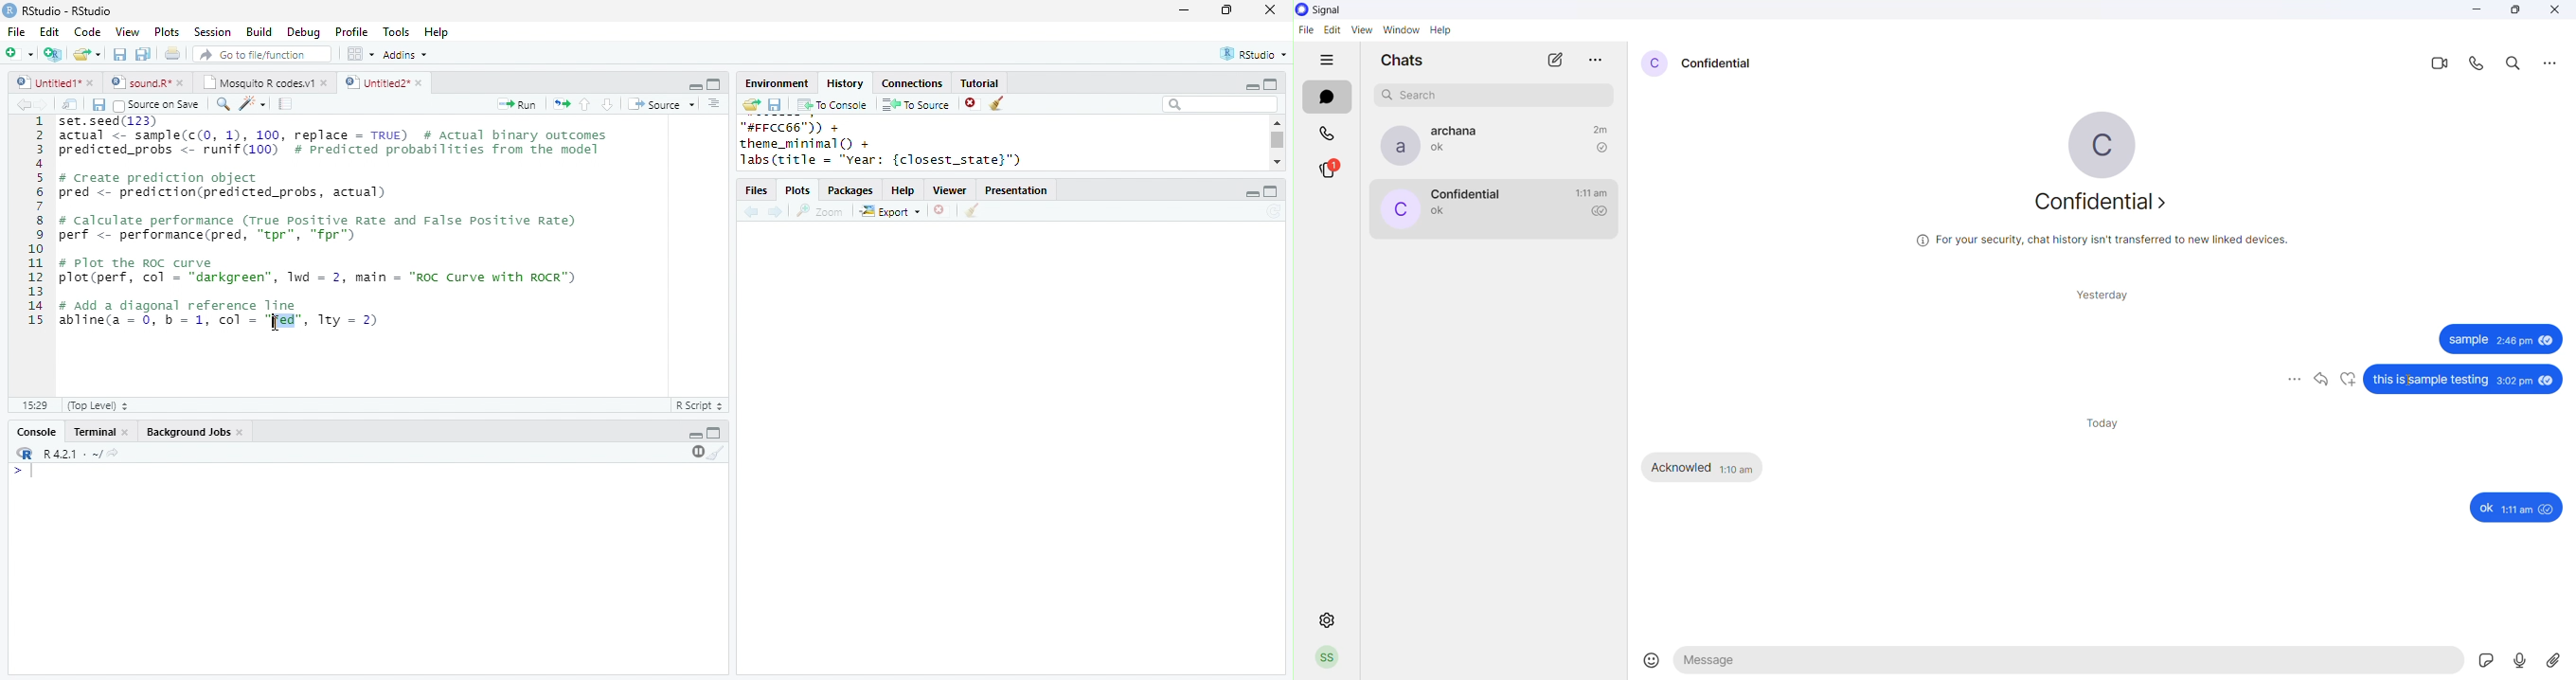 This screenshot has width=2576, height=700. Describe the element at coordinates (405, 55) in the screenshot. I see `Addins` at that location.